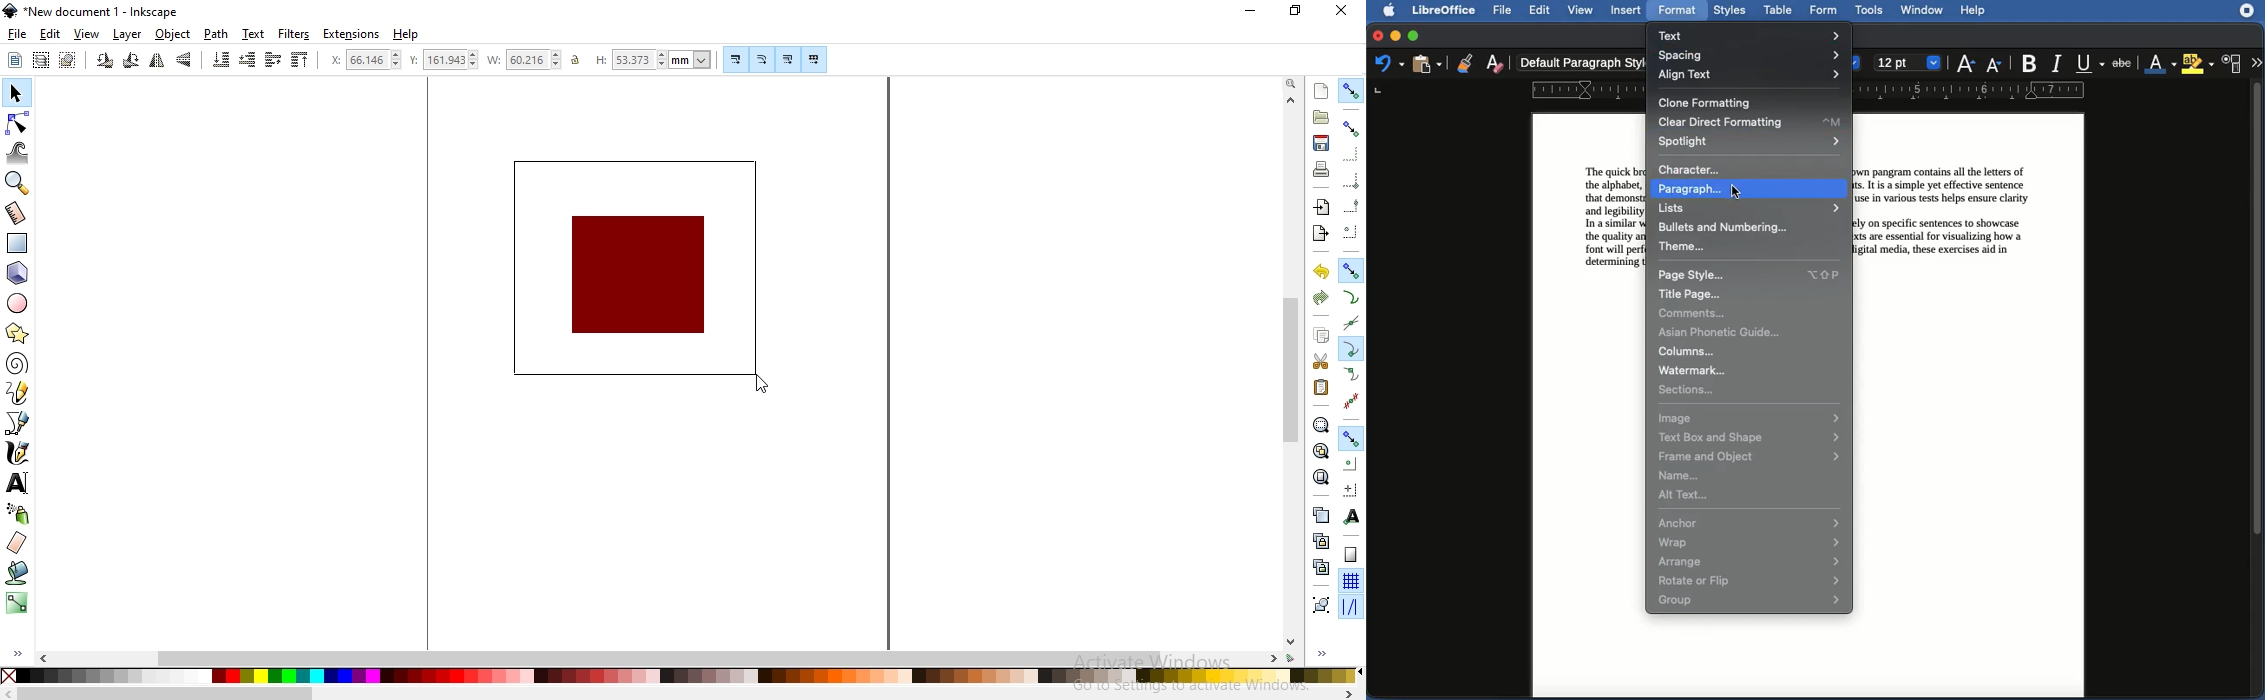 The height and width of the screenshot is (700, 2268). What do you see at coordinates (1320, 296) in the screenshot?
I see `redo an action` at bounding box center [1320, 296].